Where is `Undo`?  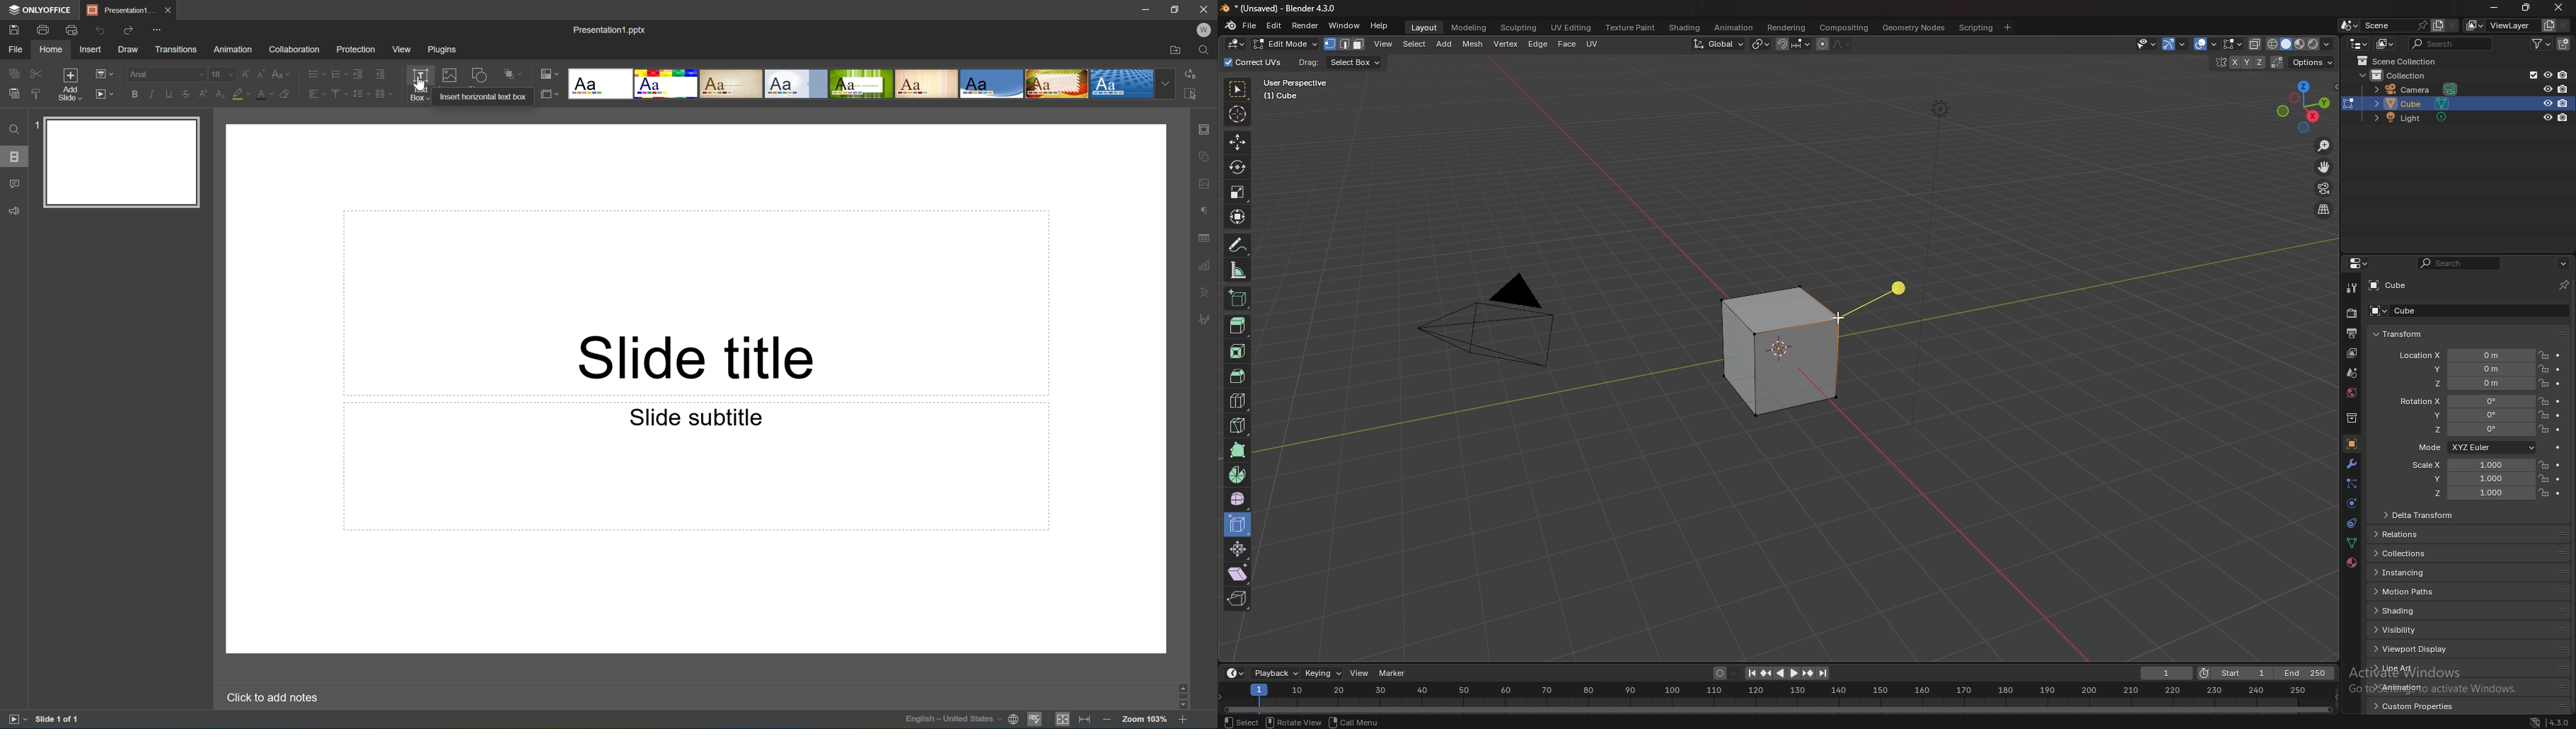 Undo is located at coordinates (98, 30).